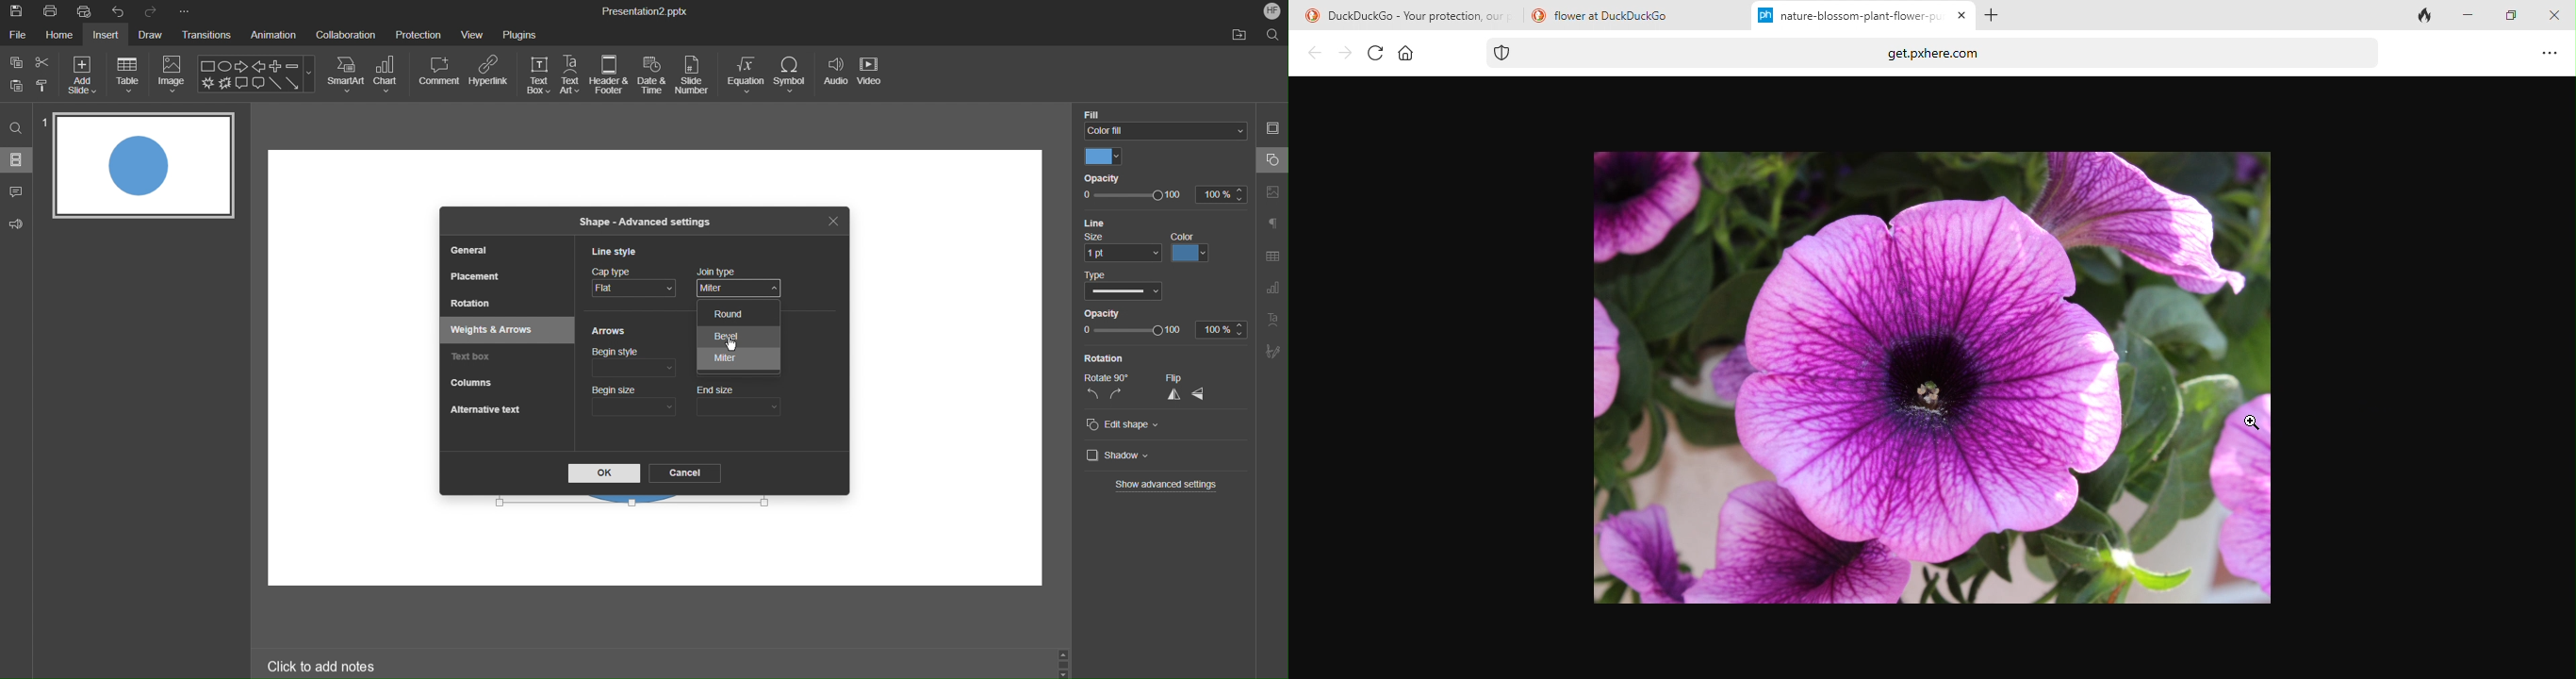 Image resolution: width=2576 pixels, height=700 pixels. What do you see at coordinates (2252, 423) in the screenshot?
I see `cursor` at bounding box center [2252, 423].